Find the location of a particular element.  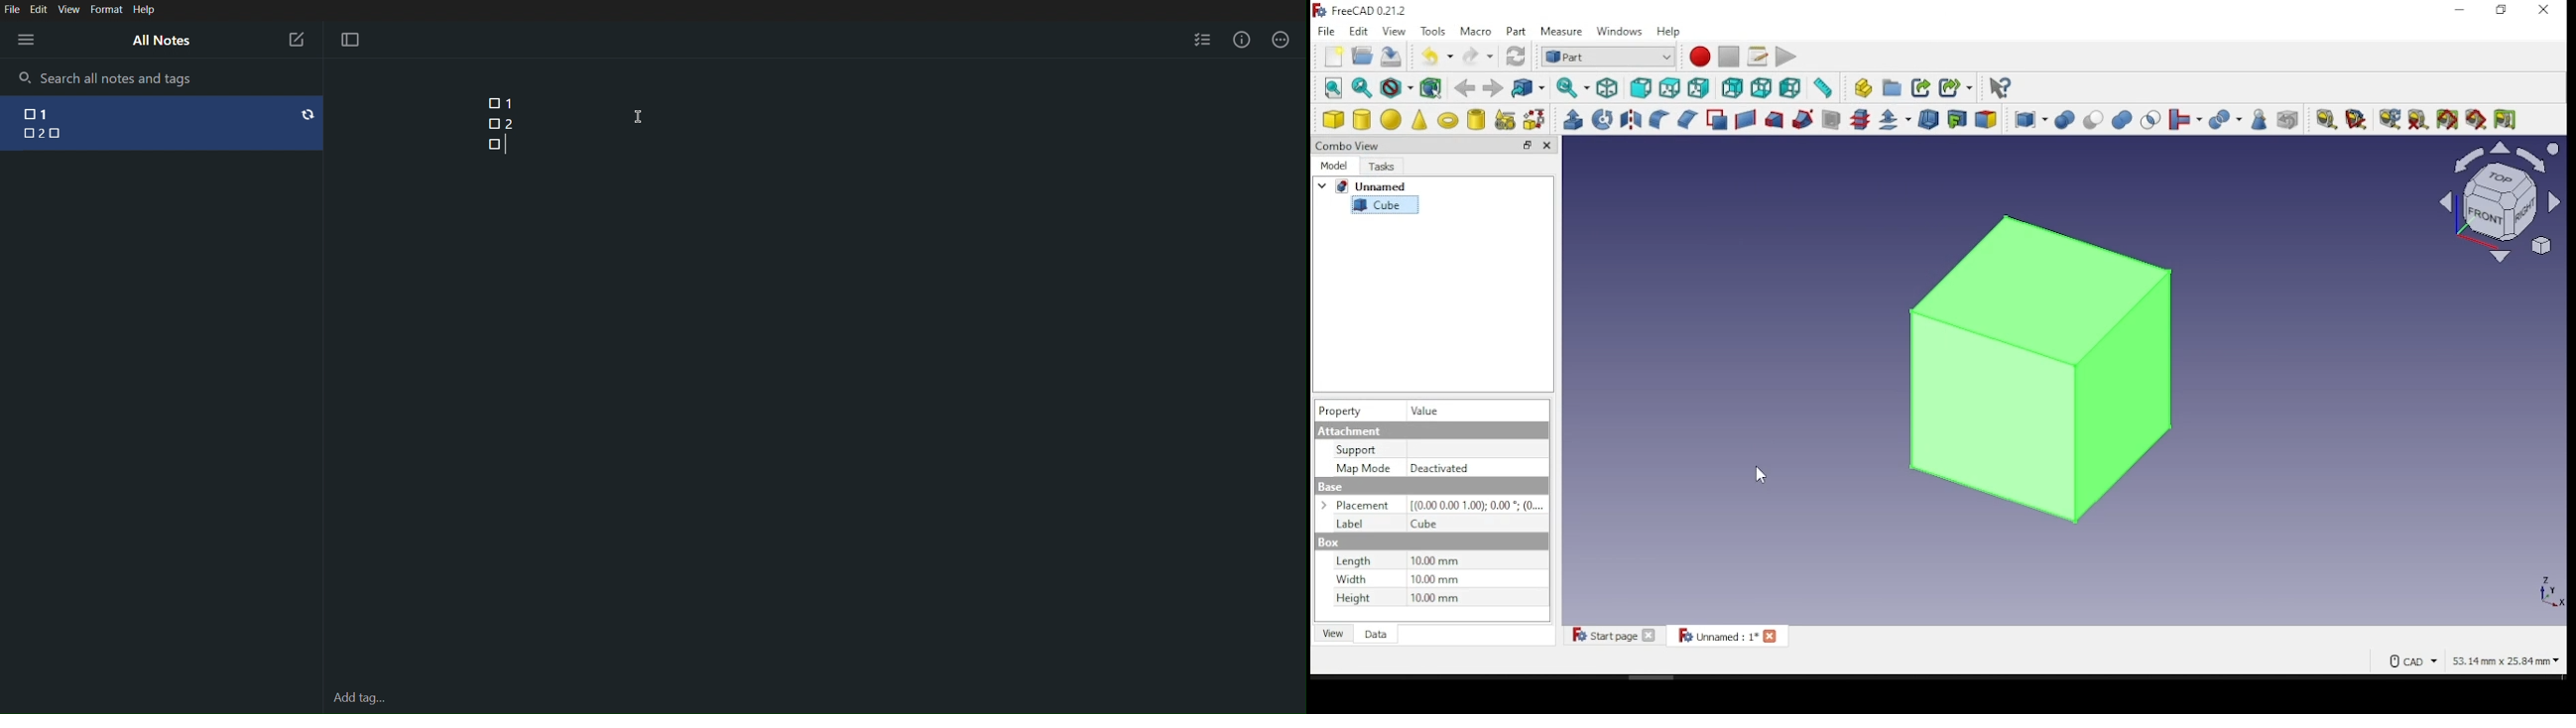

intersection is located at coordinates (2149, 121).